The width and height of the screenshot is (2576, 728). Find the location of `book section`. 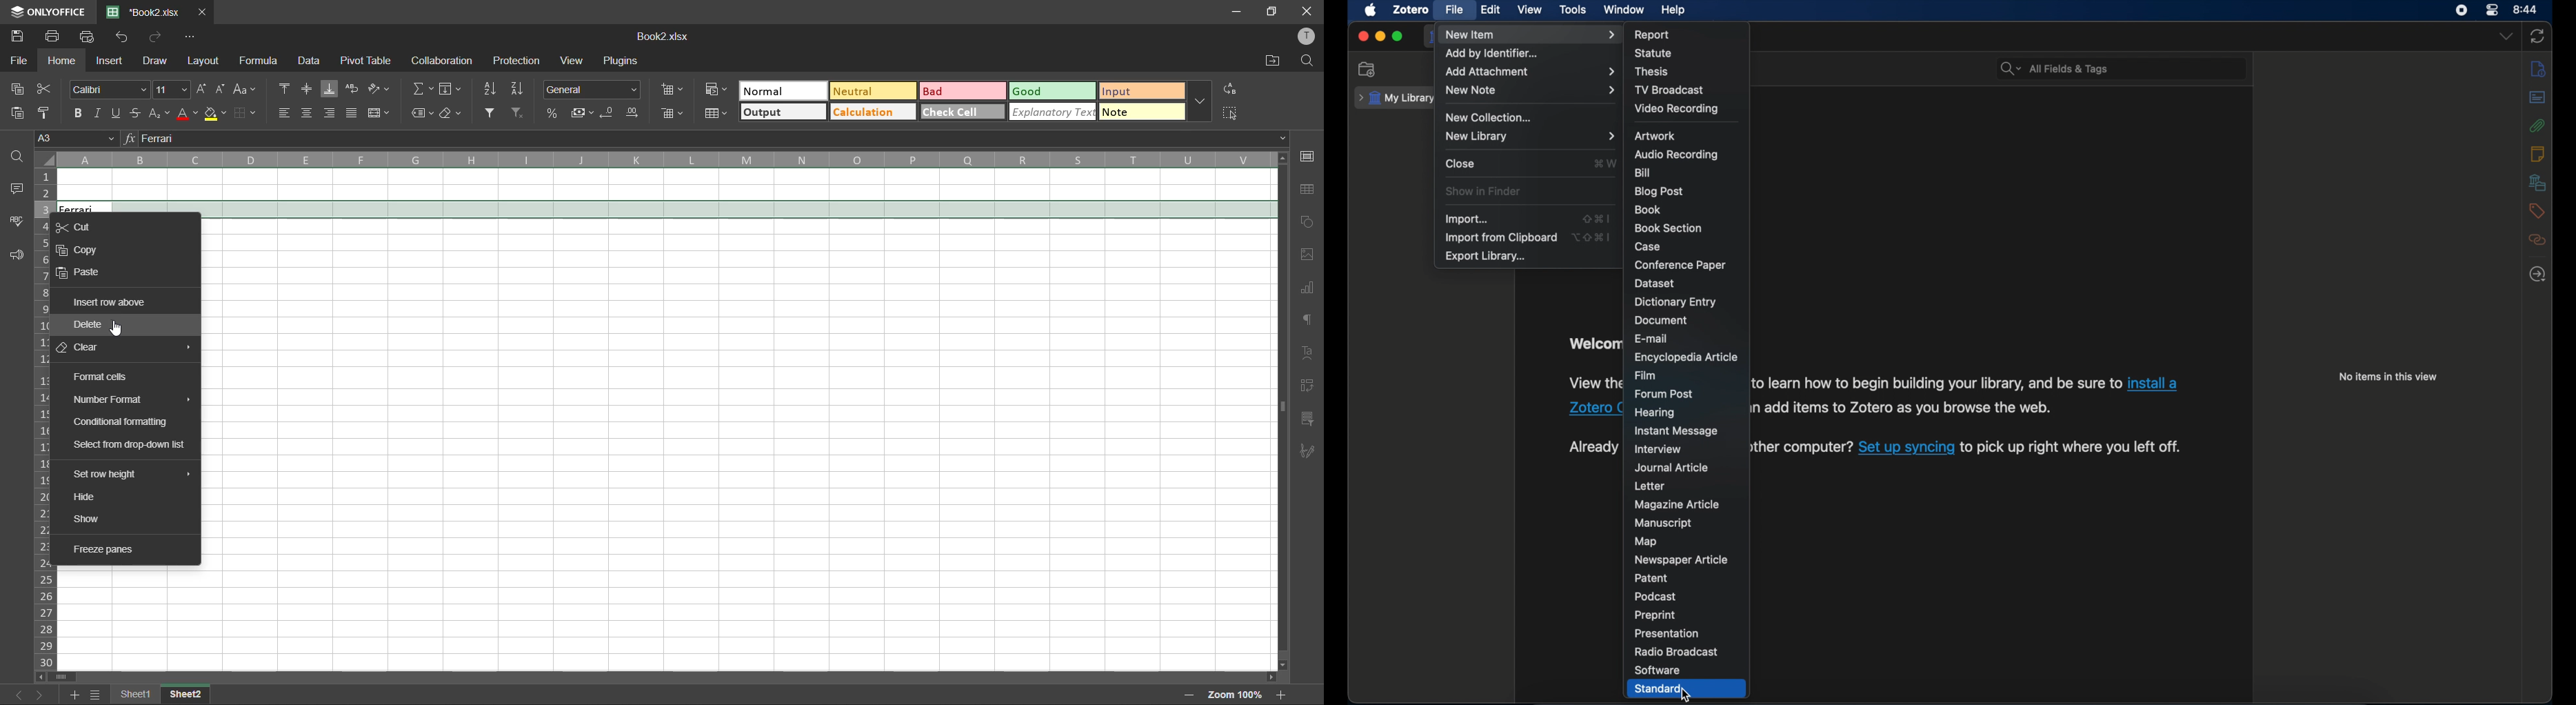

book section is located at coordinates (1667, 227).